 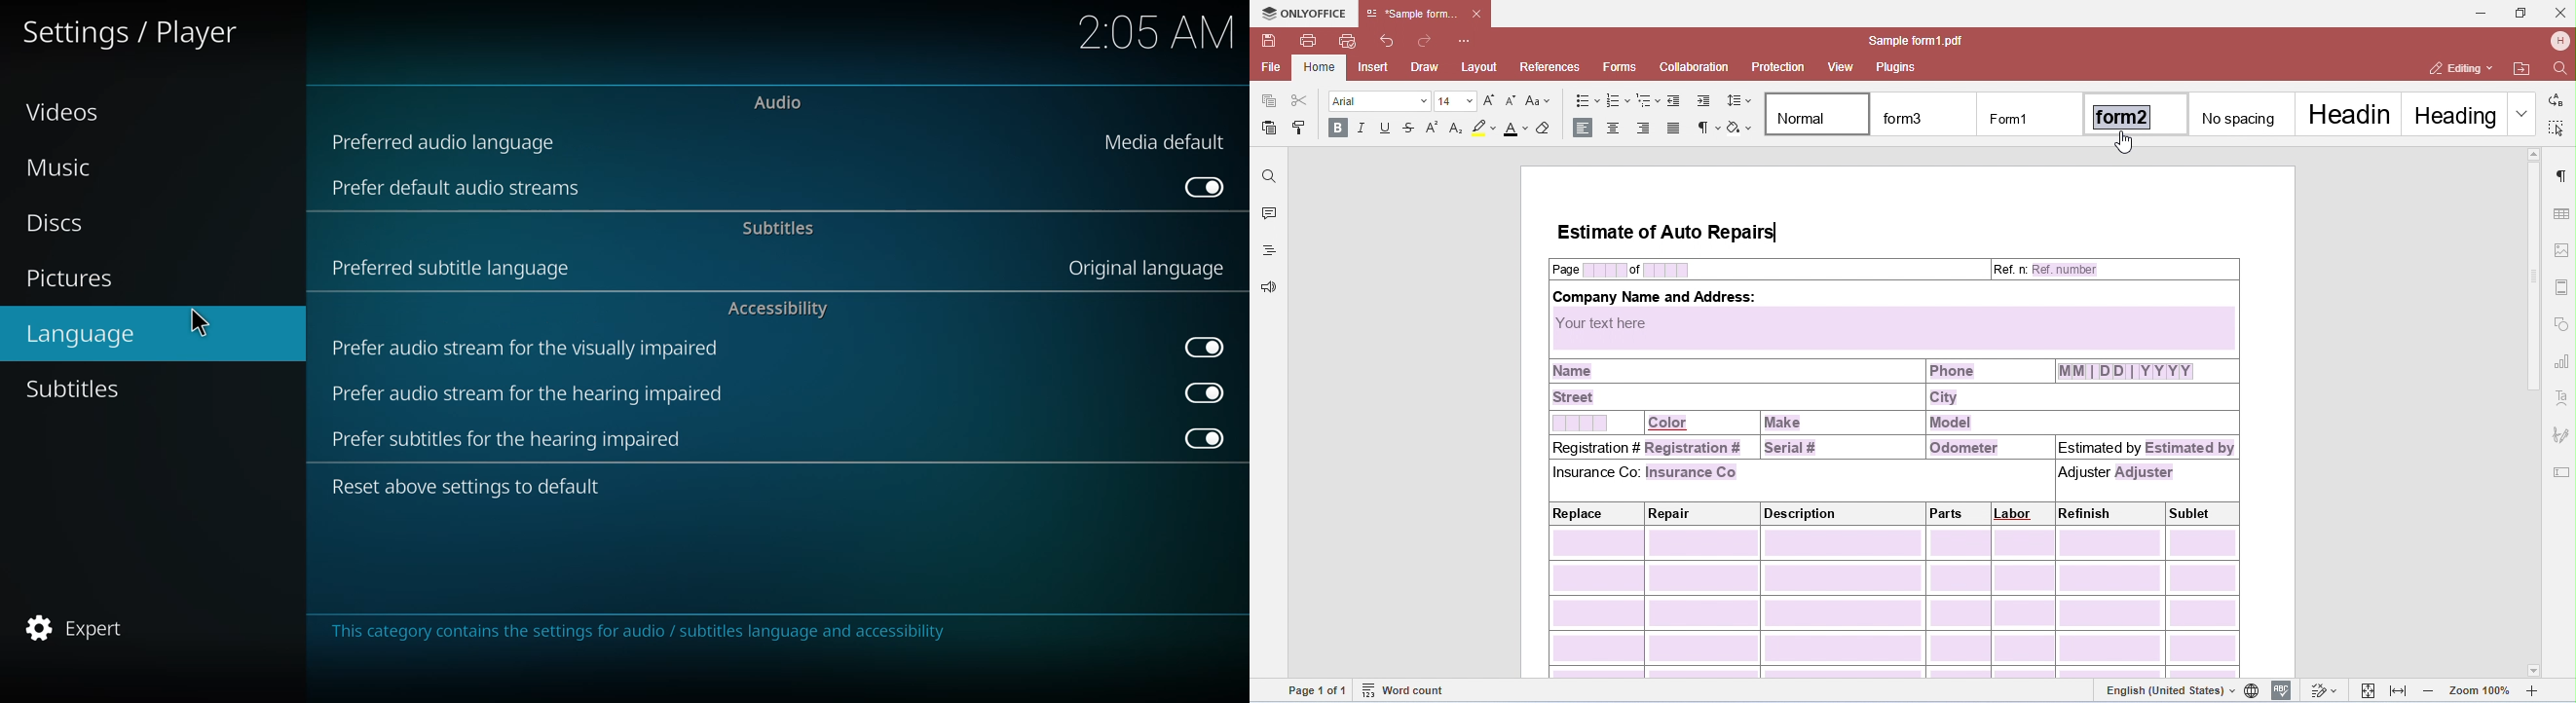 I want to click on enabled, so click(x=1207, y=187).